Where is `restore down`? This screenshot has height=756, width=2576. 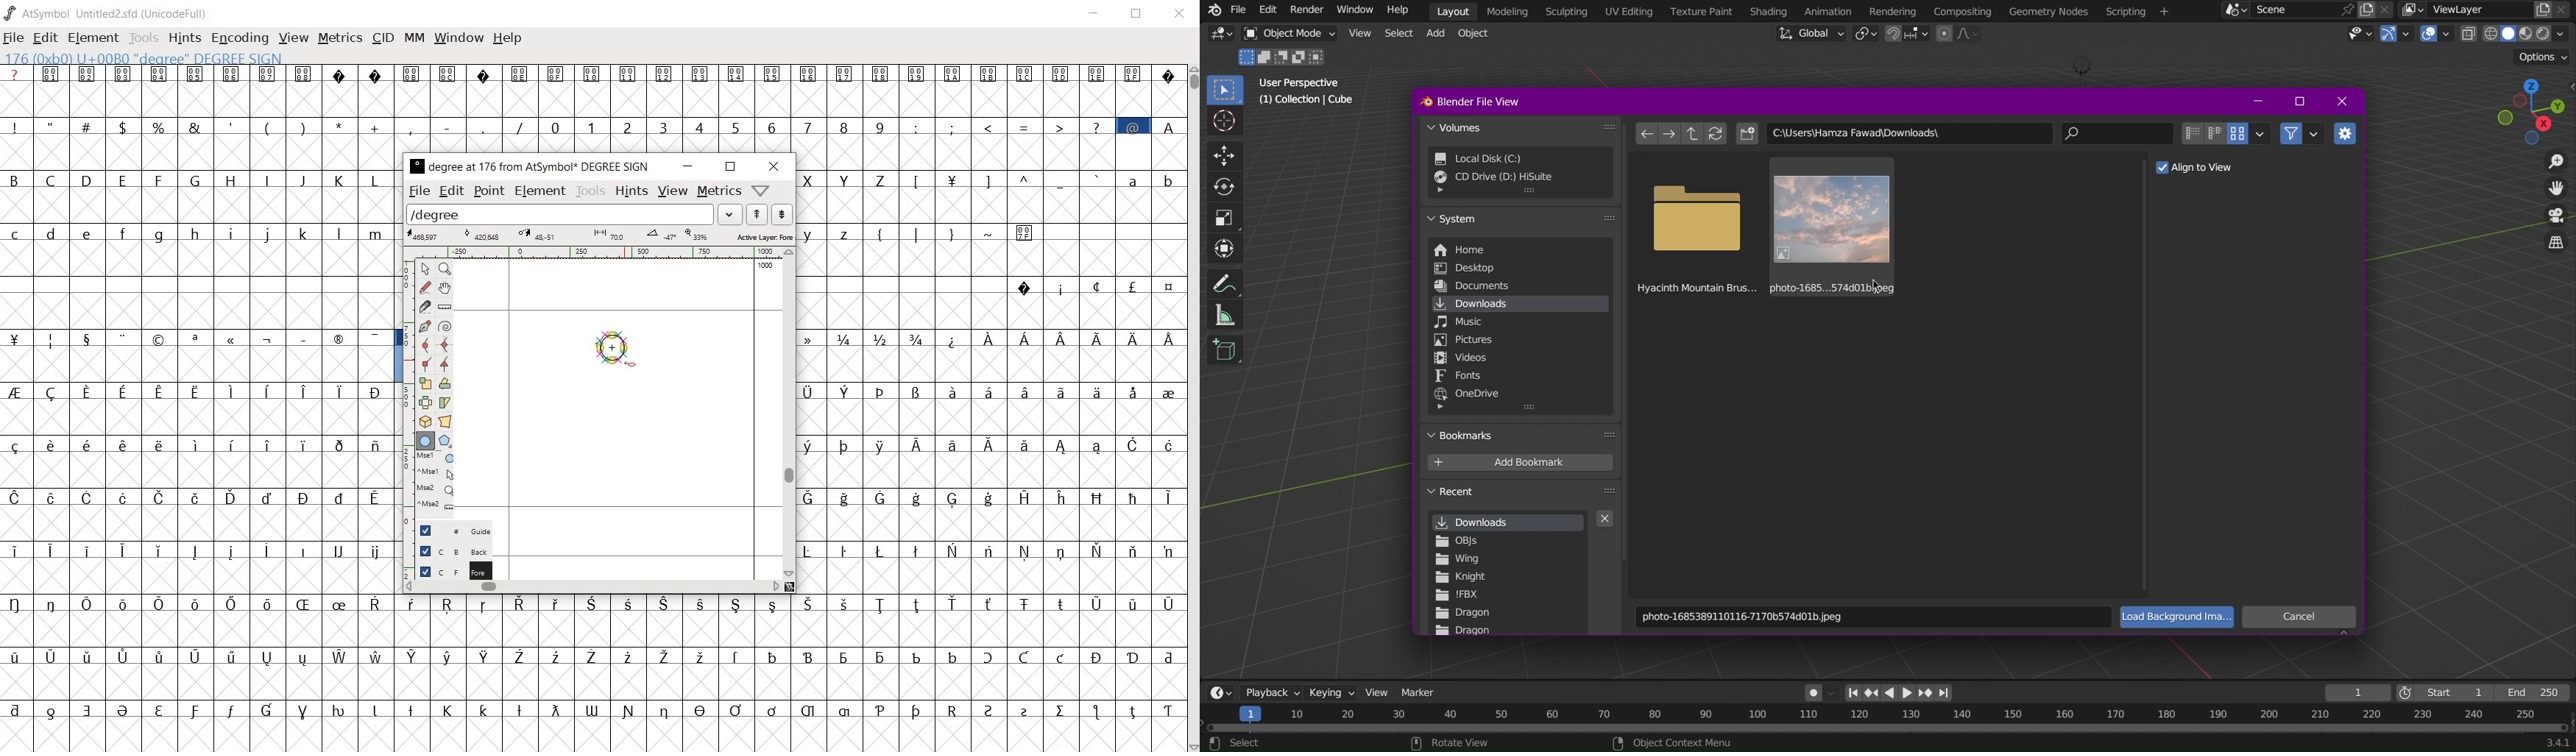
restore down is located at coordinates (1139, 14).